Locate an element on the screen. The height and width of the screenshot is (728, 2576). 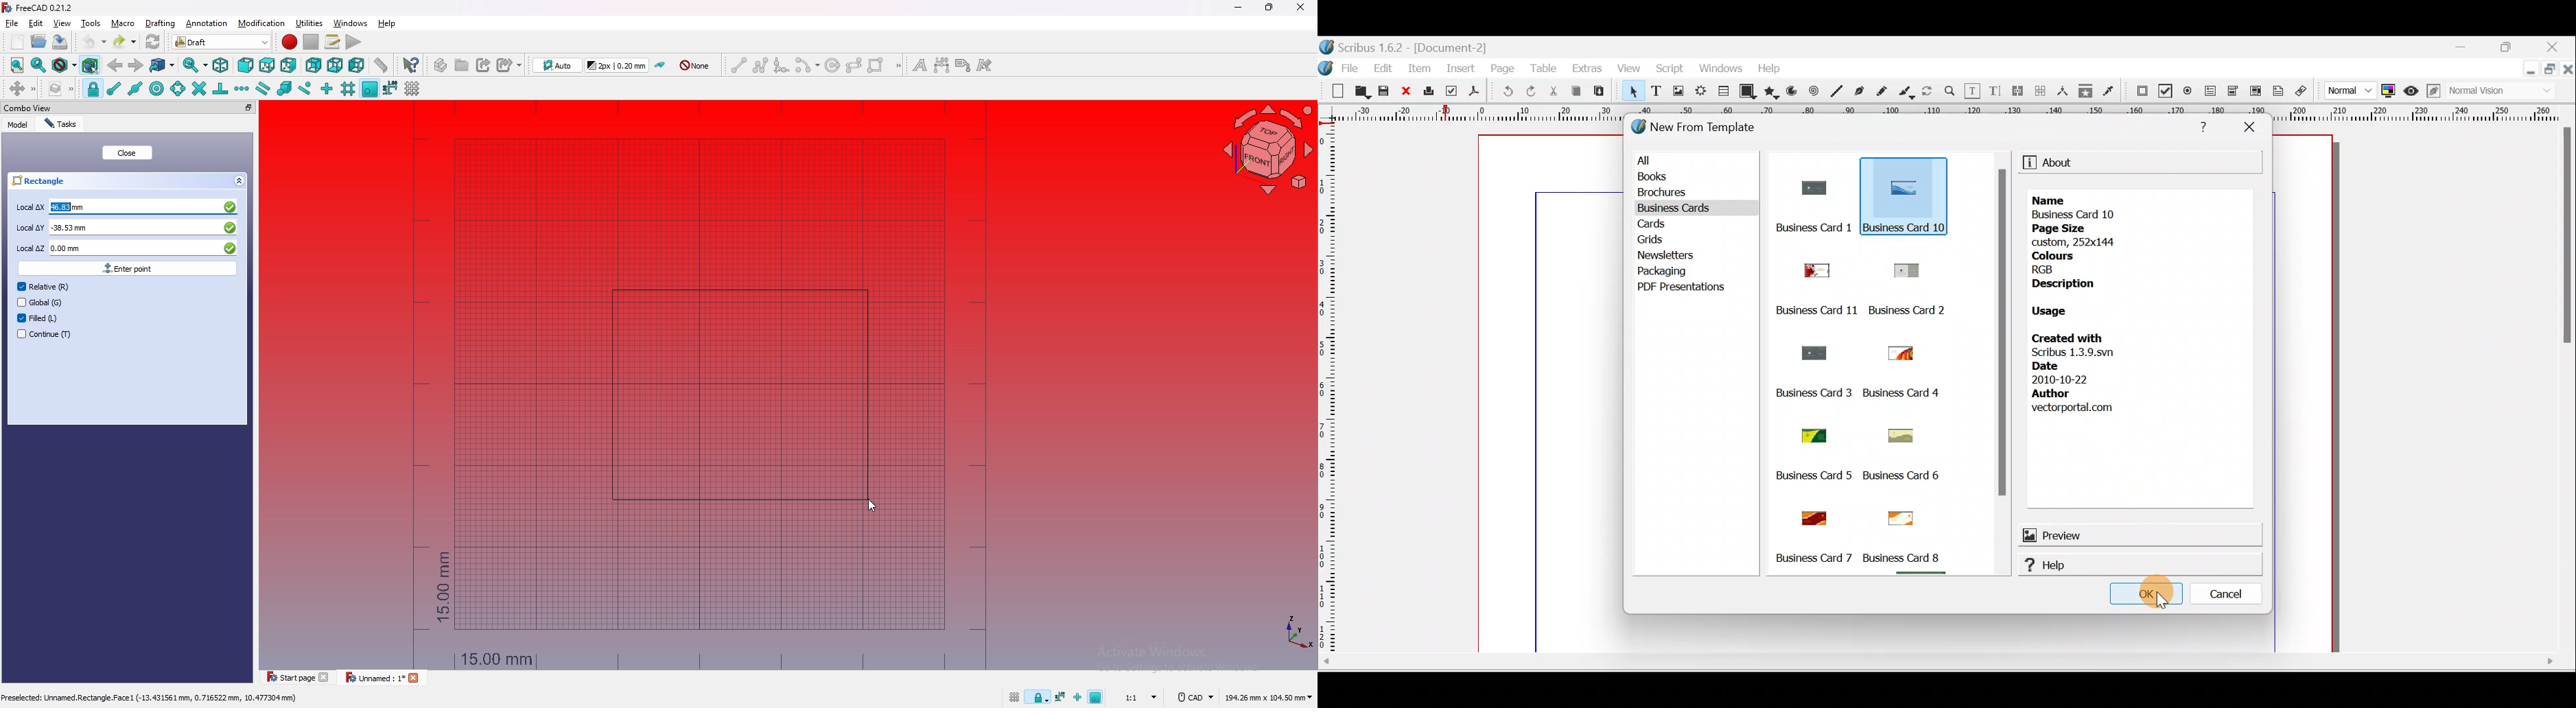
Help is located at coordinates (2205, 128).